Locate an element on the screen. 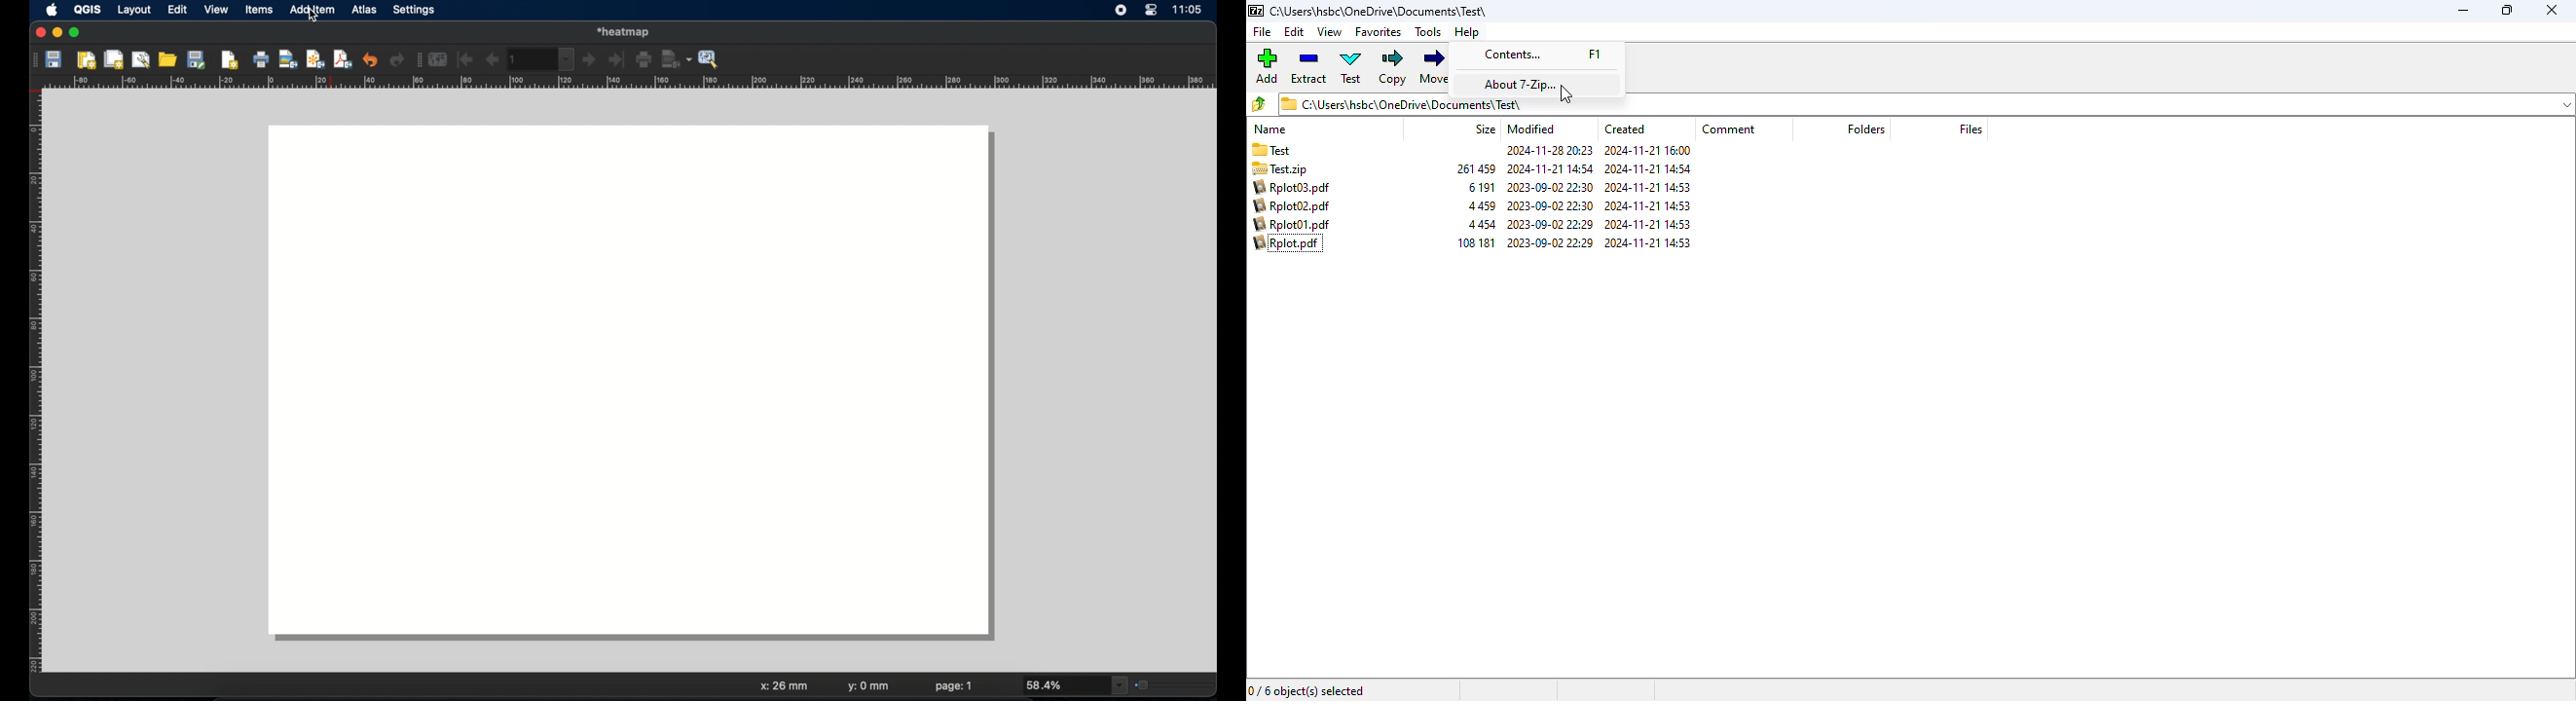  size is located at coordinates (1485, 129).